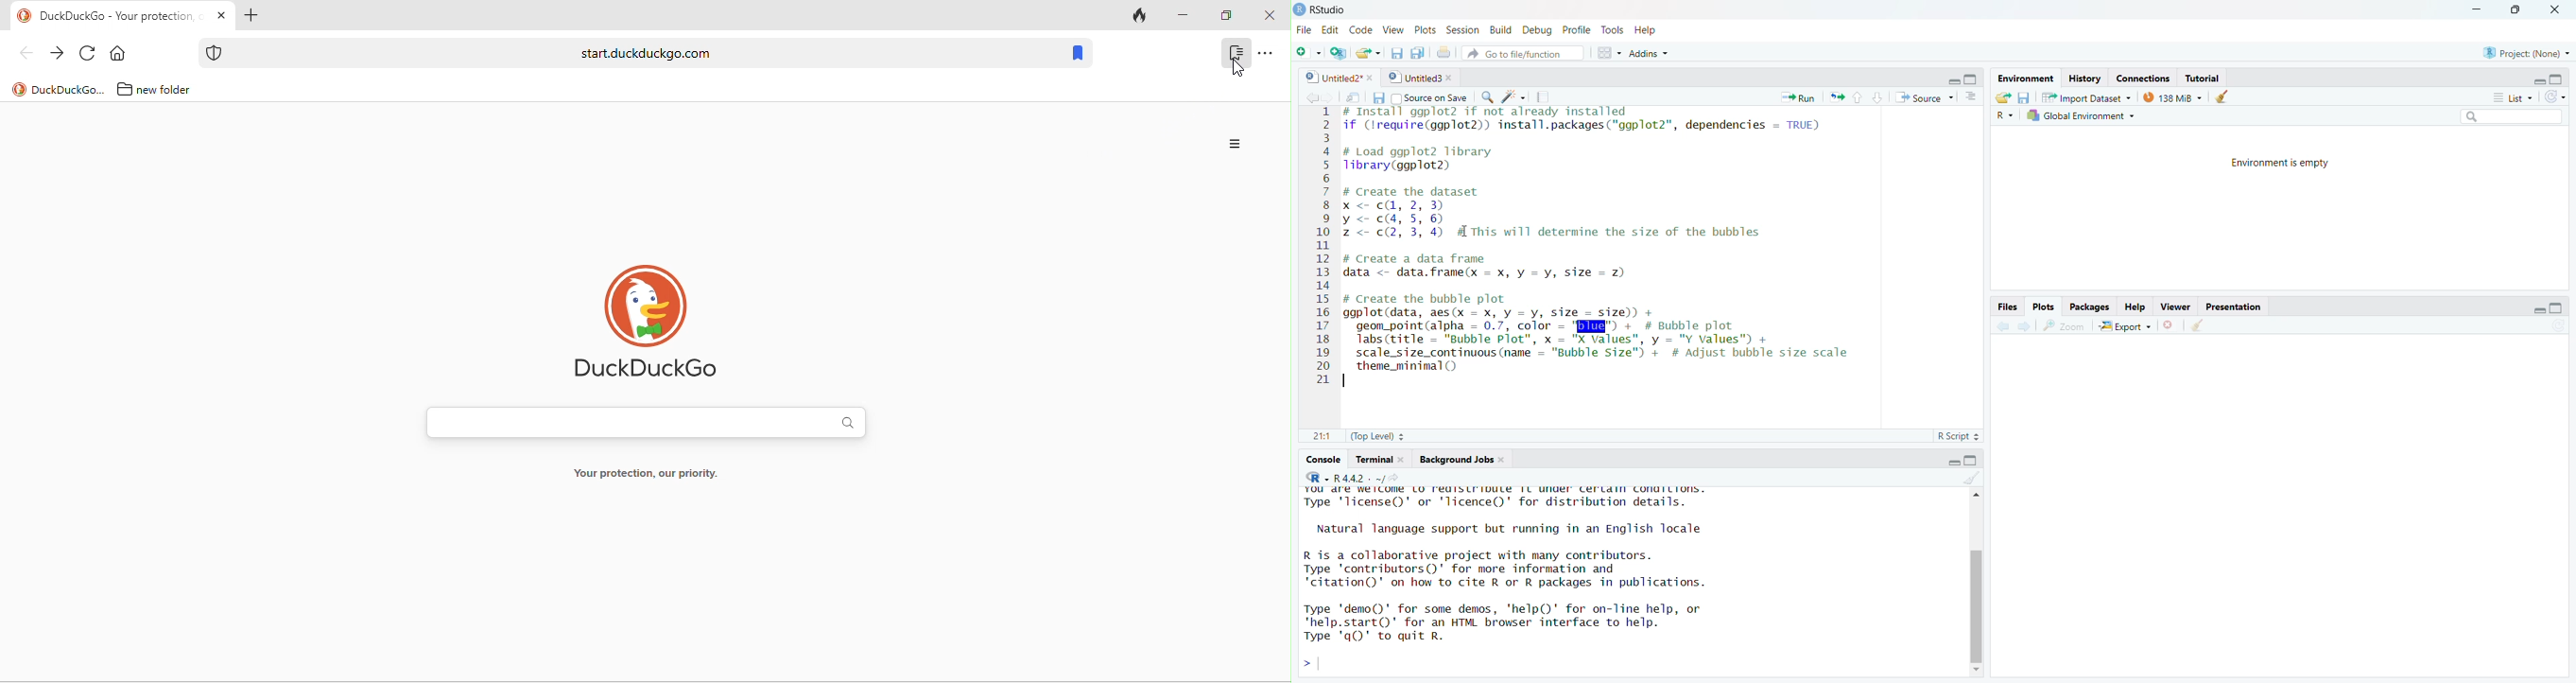 This screenshot has width=2576, height=700. I want to click on Environment is empty, so click(2280, 164).